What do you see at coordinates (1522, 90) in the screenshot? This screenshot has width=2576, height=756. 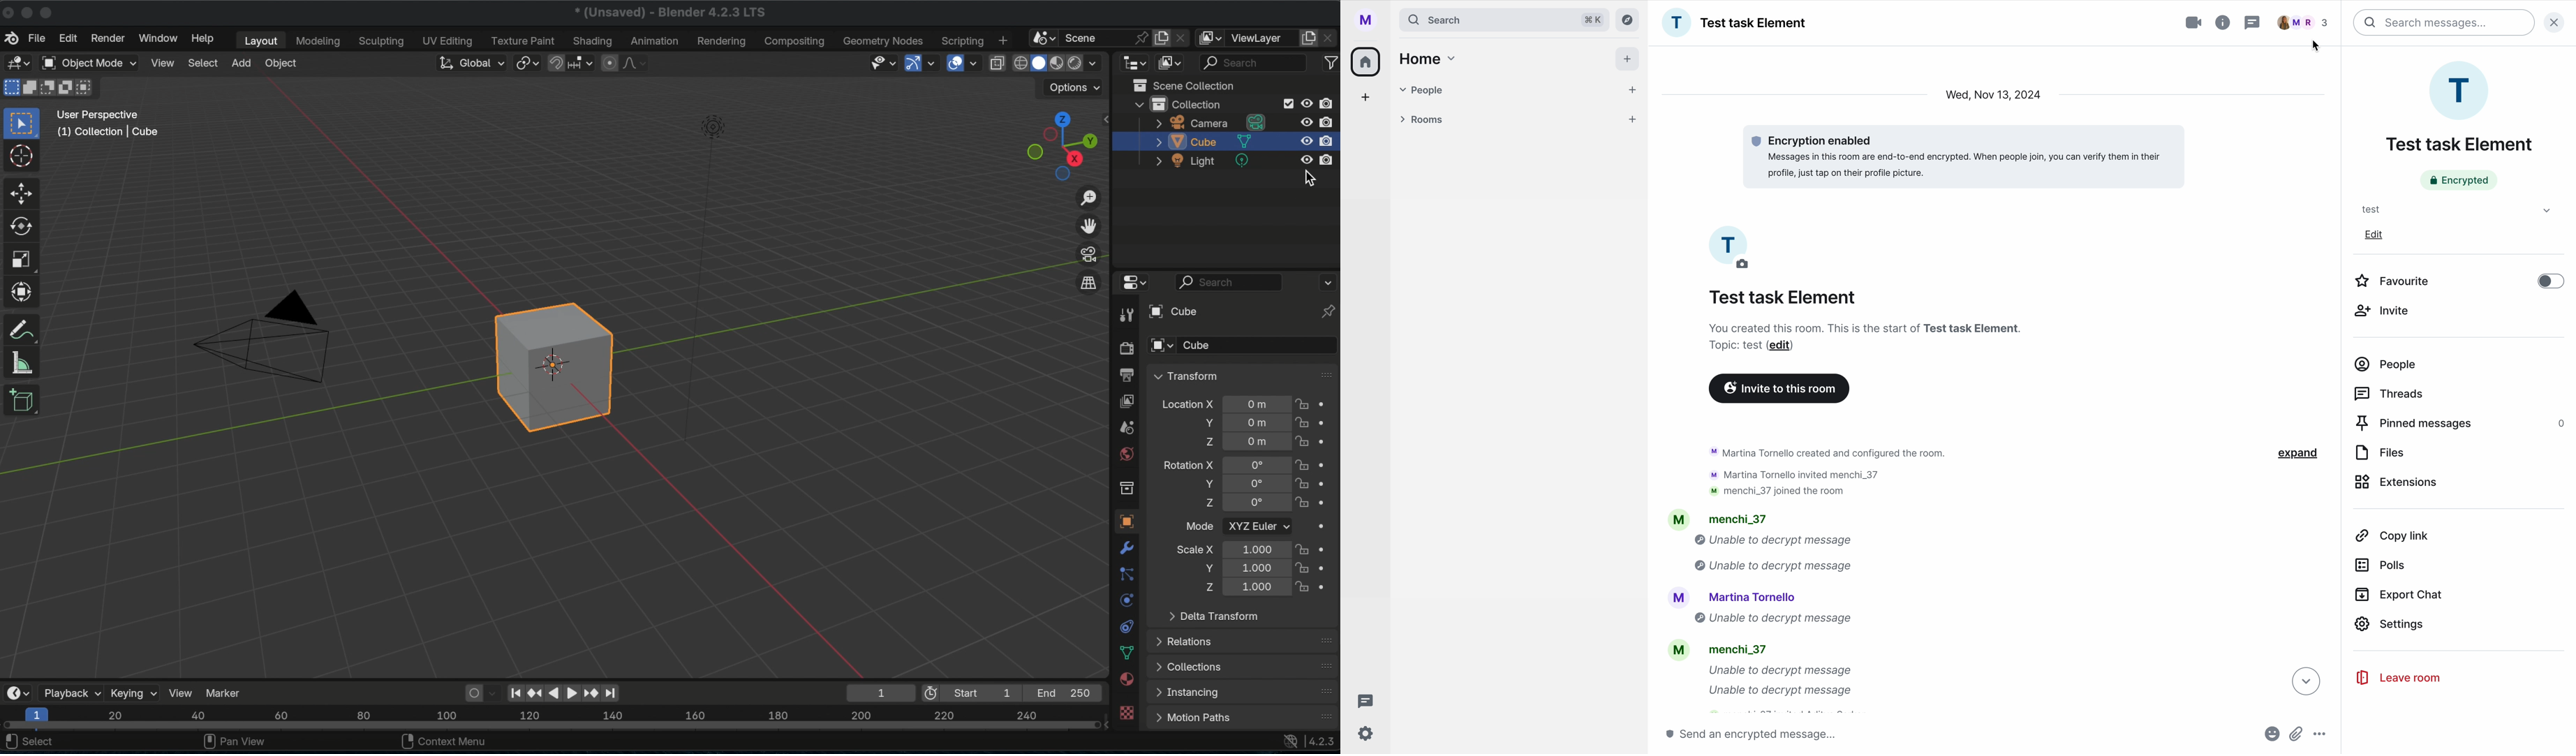 I see `people tab` at bounding box center [1522, 90].